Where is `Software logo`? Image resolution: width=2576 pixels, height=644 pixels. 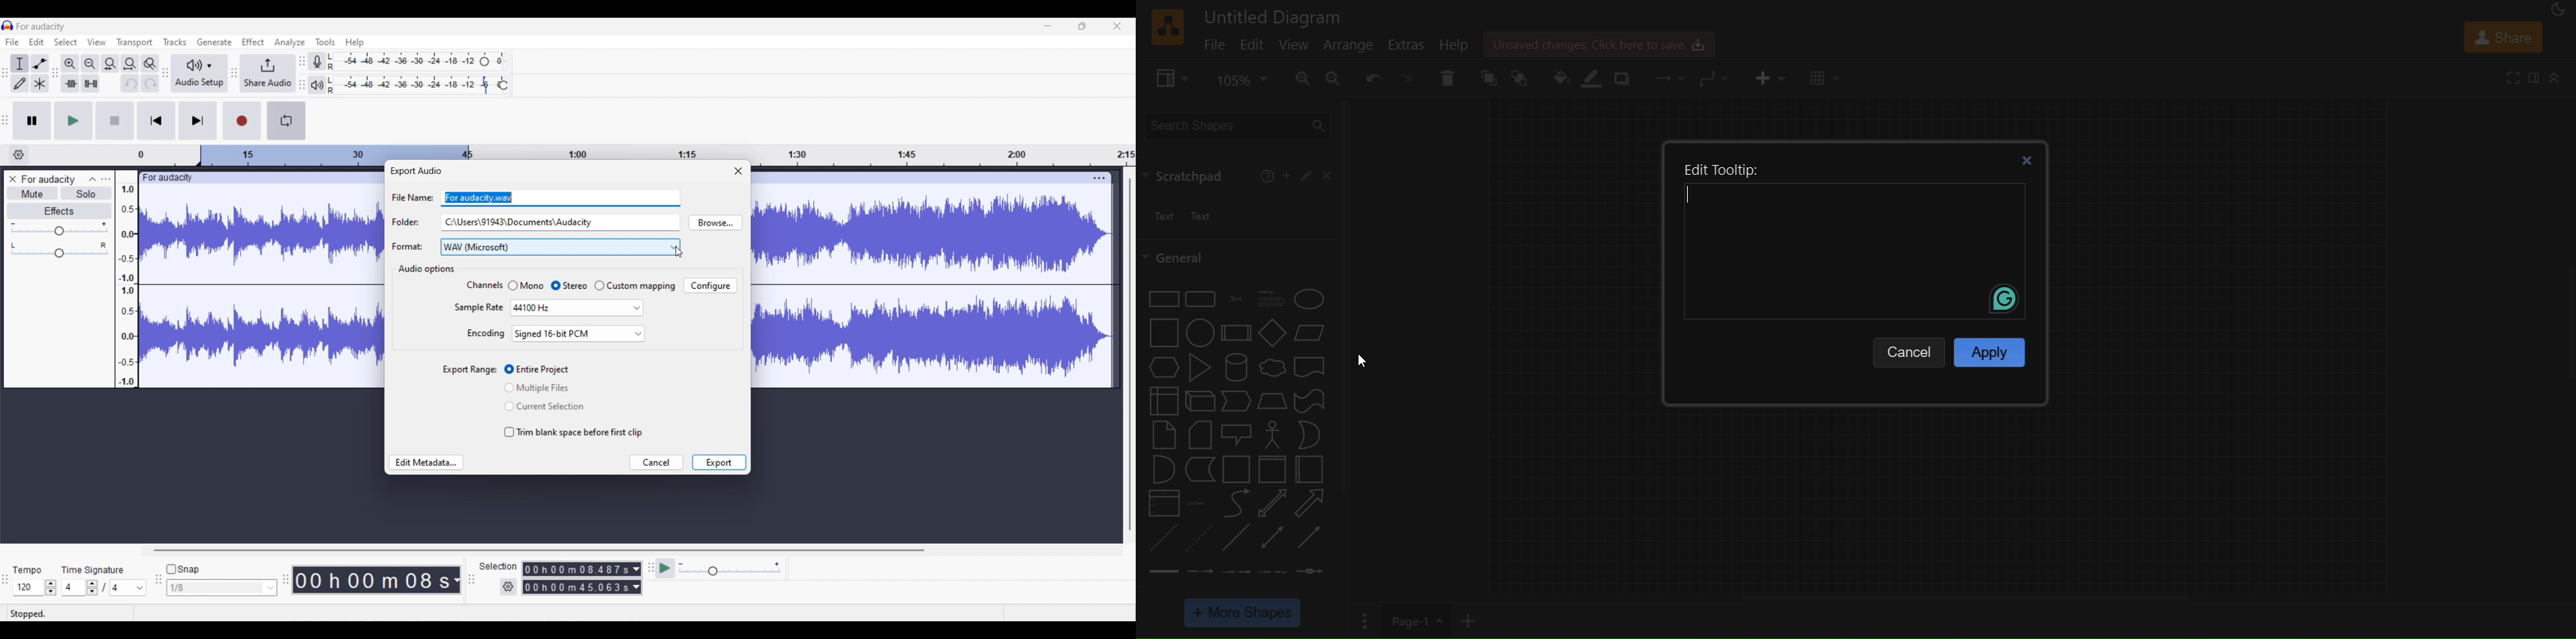 Software logo is located at coordinates (8, 25).